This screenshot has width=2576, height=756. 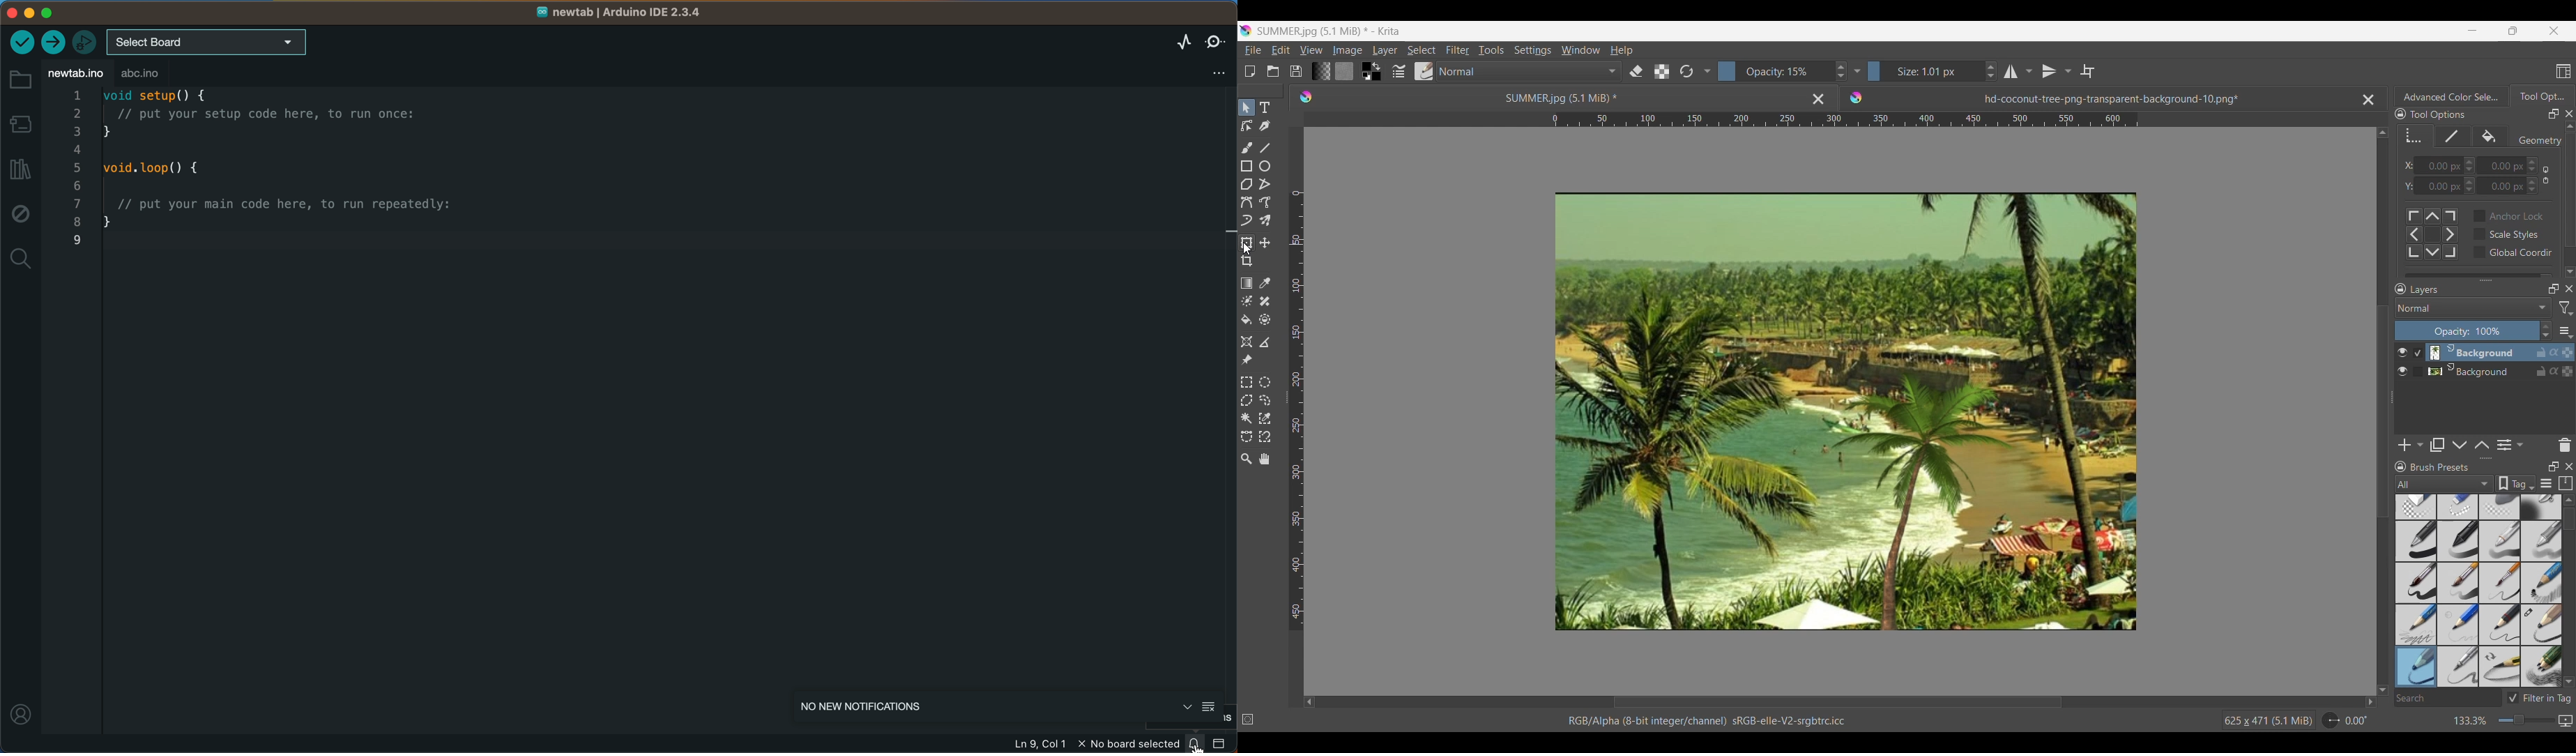 What do you see at coordinates (2501, 583) in the screenshot?
I see `basic 6-details` at bounding box center [2501, 583].